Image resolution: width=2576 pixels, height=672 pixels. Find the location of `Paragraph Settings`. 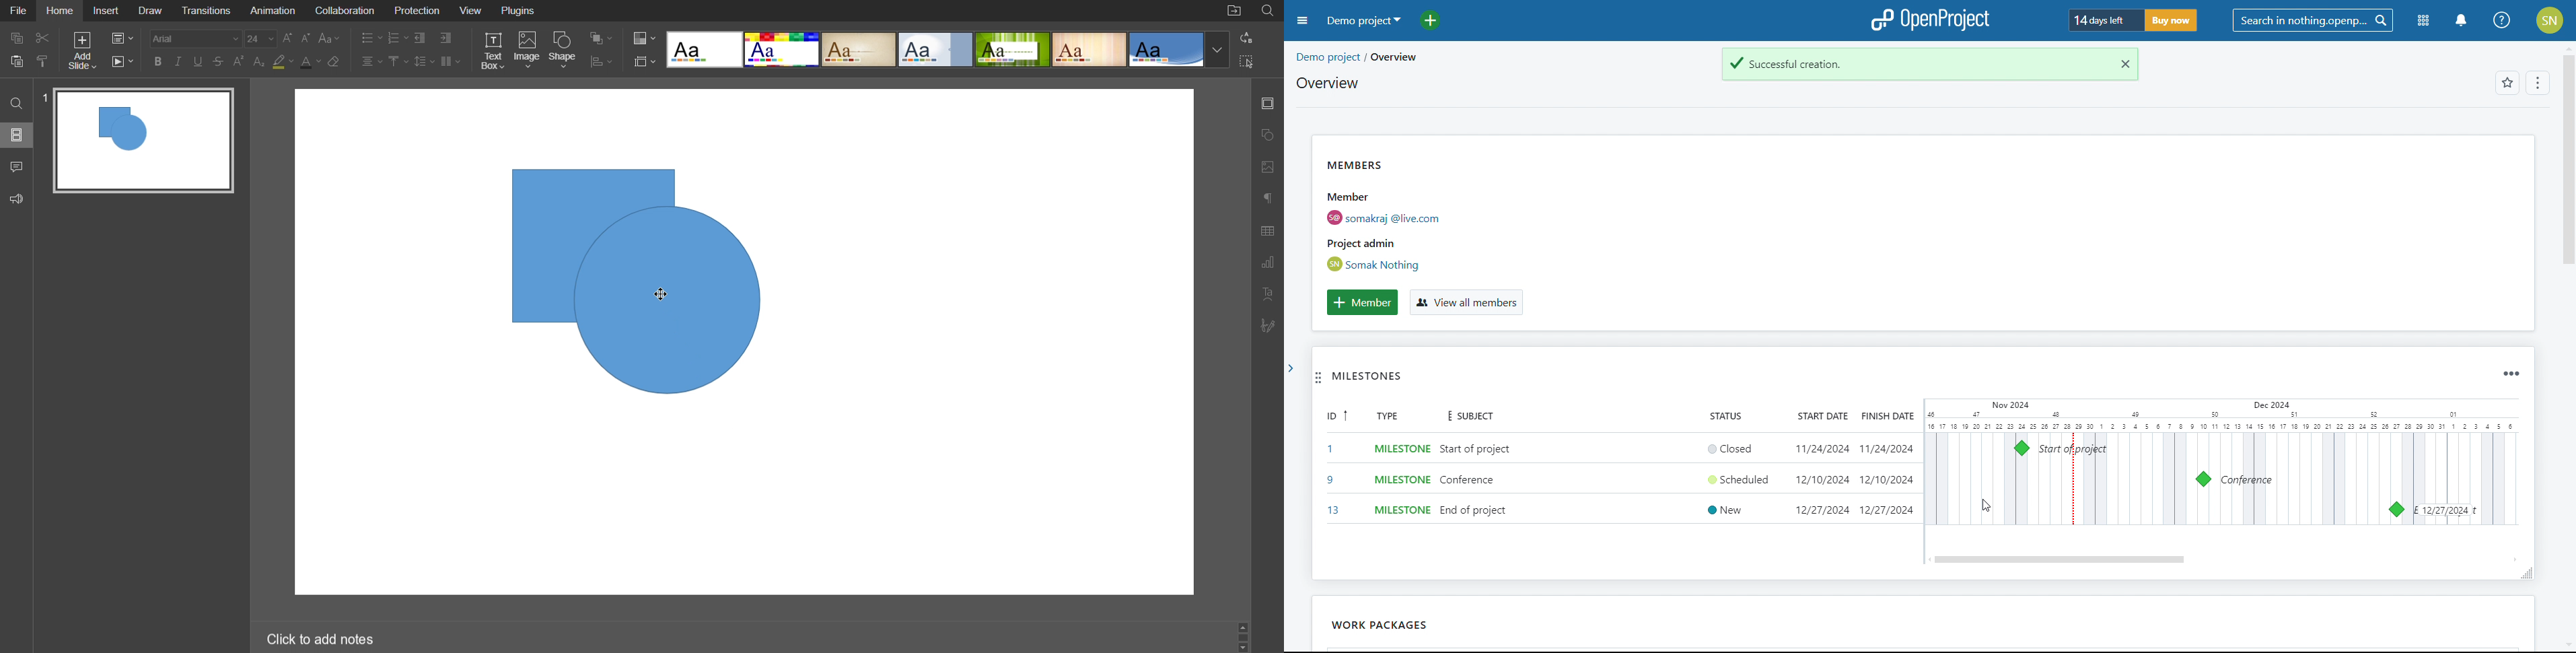

Paragraph Settings is located at coordinates (1267, 199).